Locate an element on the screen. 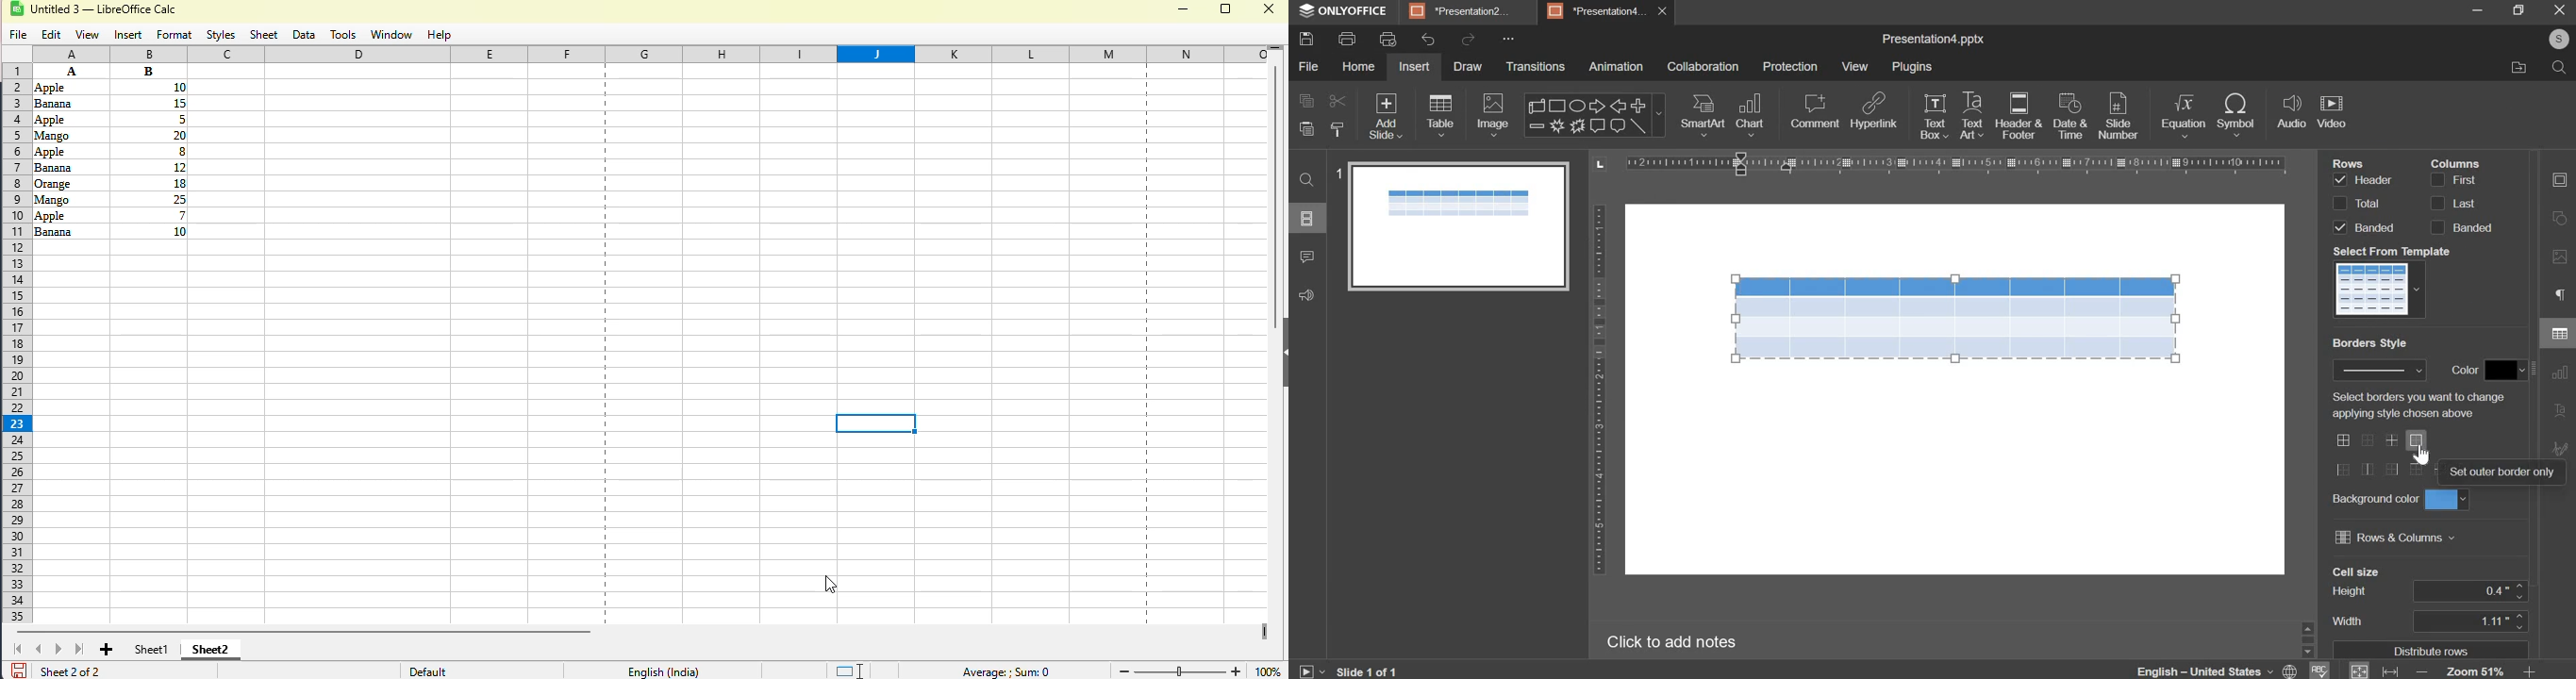 This screenshot has height=700, width=2576. edit is located at coordinates (52, 35).